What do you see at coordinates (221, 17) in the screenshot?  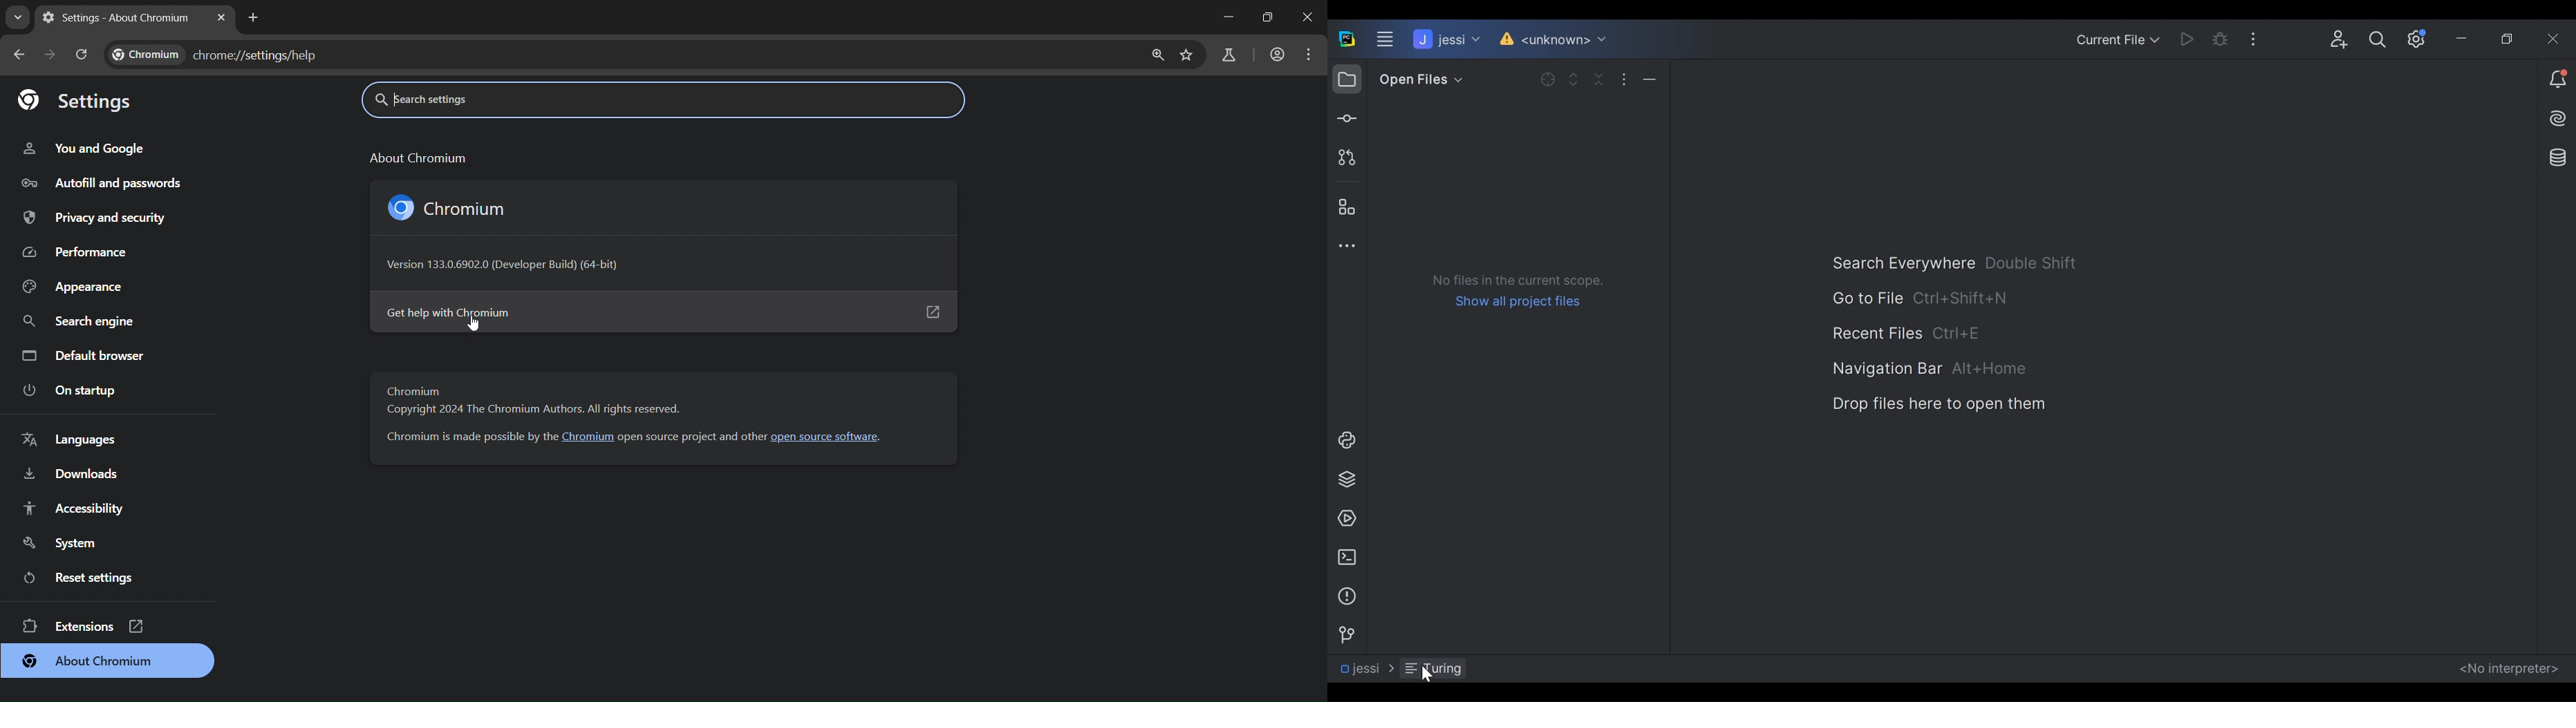 I see `close tab` at bounding box center [221, 17].